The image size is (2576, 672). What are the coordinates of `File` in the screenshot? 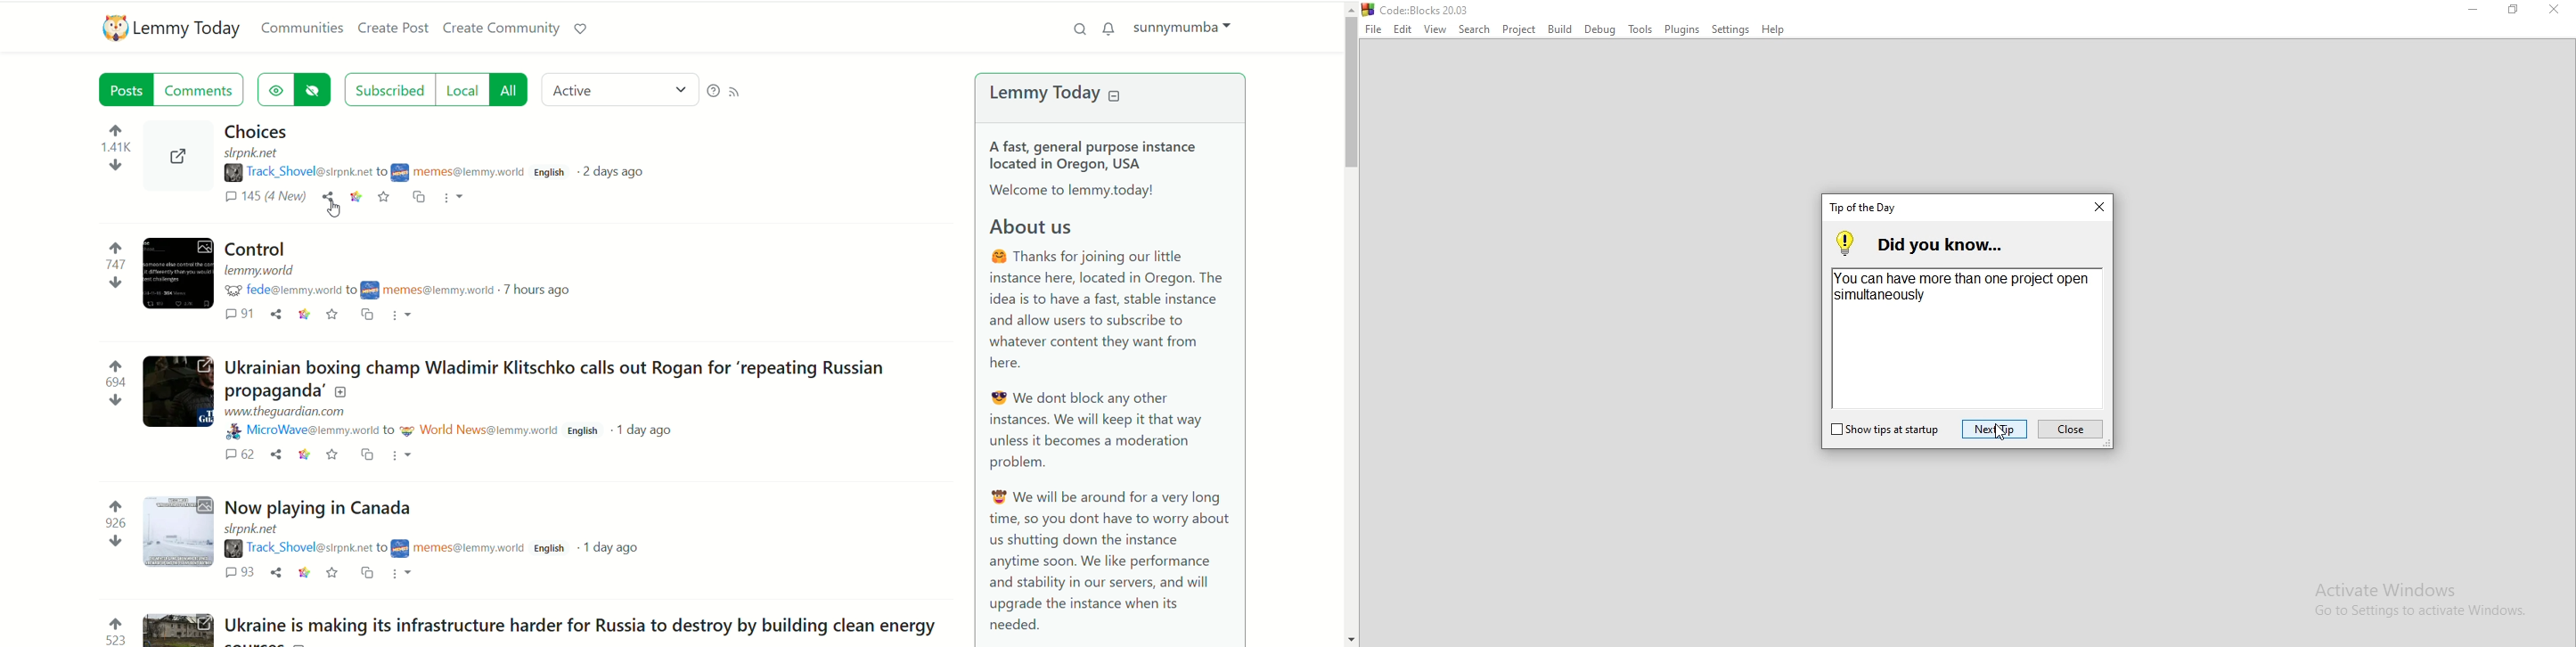 It's located at (1372, 29).